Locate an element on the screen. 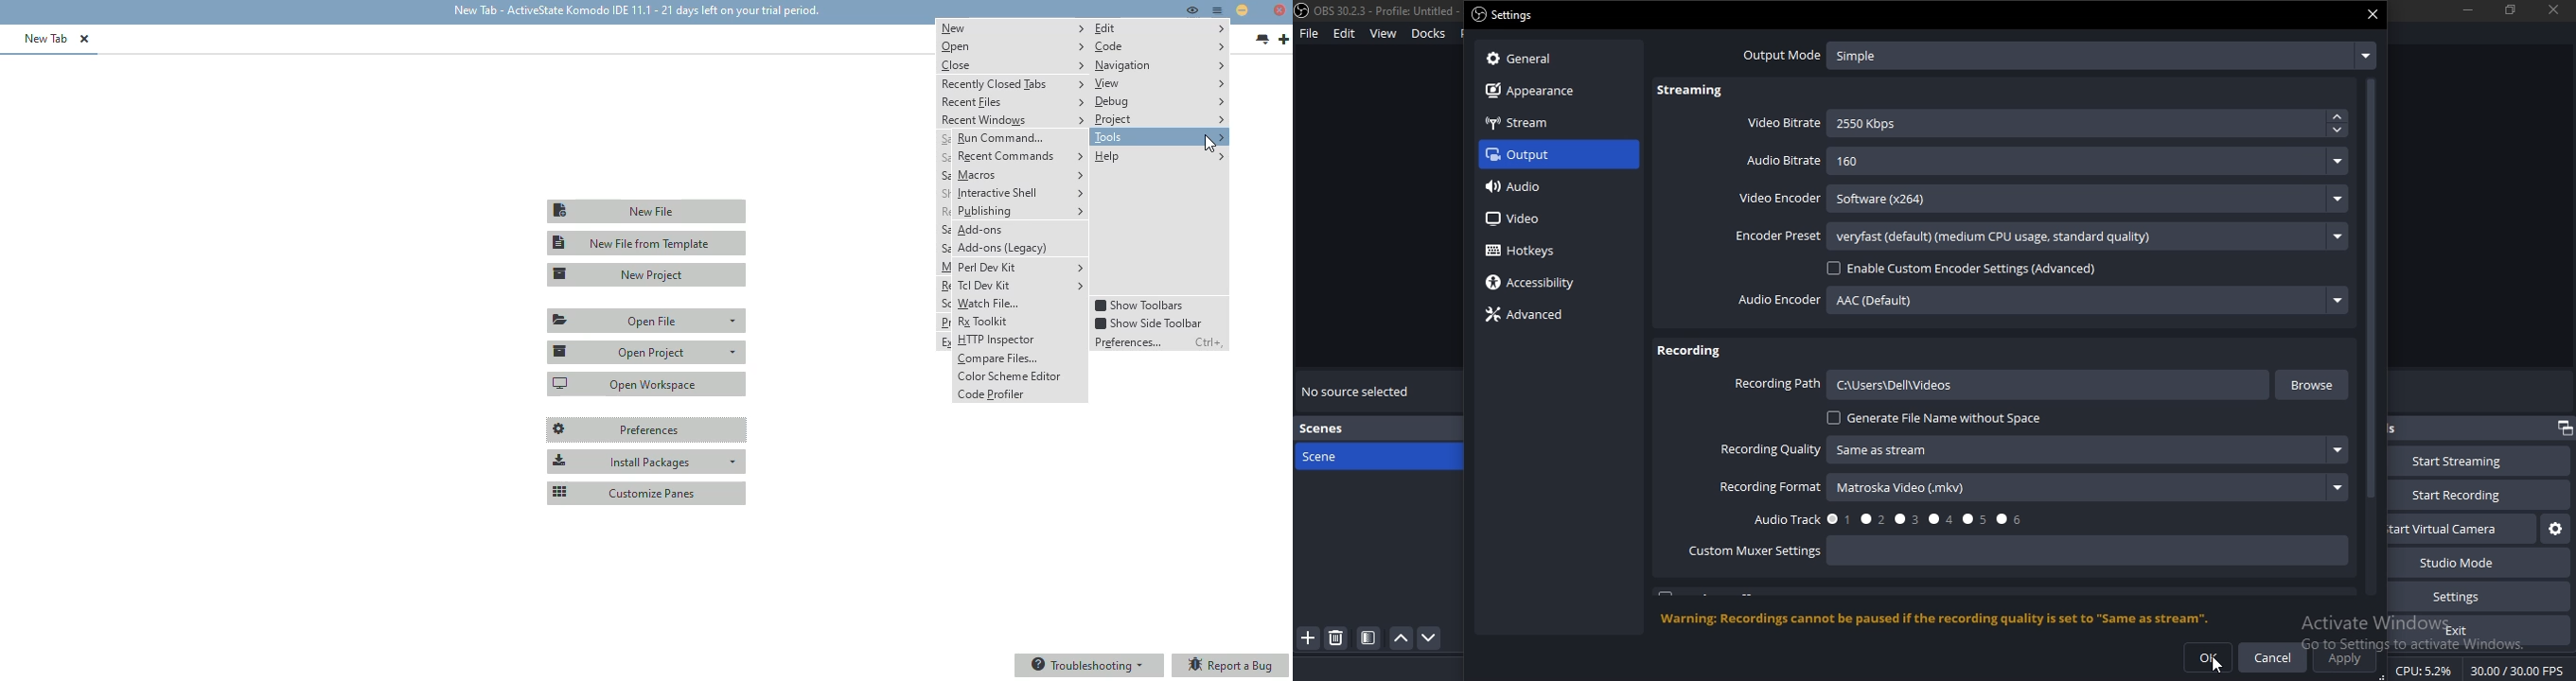 This screenshot has width=2576, height=700. cancel is located at coordinates (2272, 657).